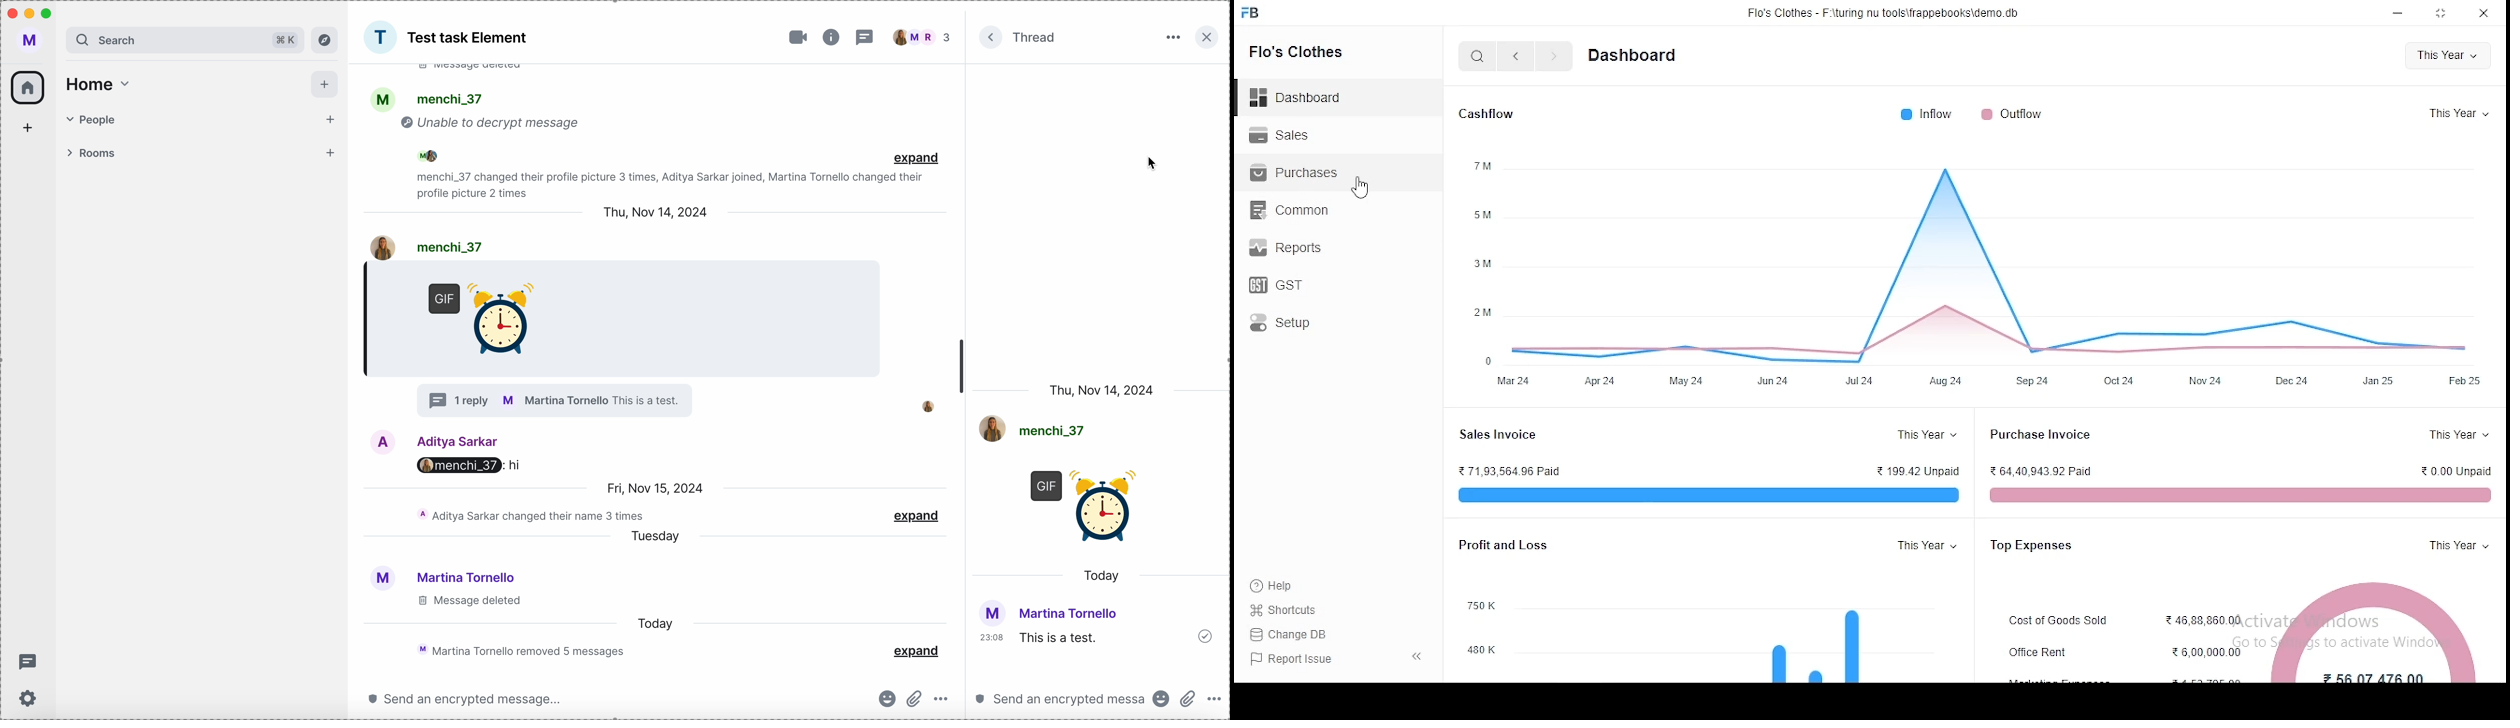 The width and height of the screenshot is (2520, 728). What do you see at coordinates (794, 38) in the screenshot?
I see `video call` at bounding box center [794, 38].